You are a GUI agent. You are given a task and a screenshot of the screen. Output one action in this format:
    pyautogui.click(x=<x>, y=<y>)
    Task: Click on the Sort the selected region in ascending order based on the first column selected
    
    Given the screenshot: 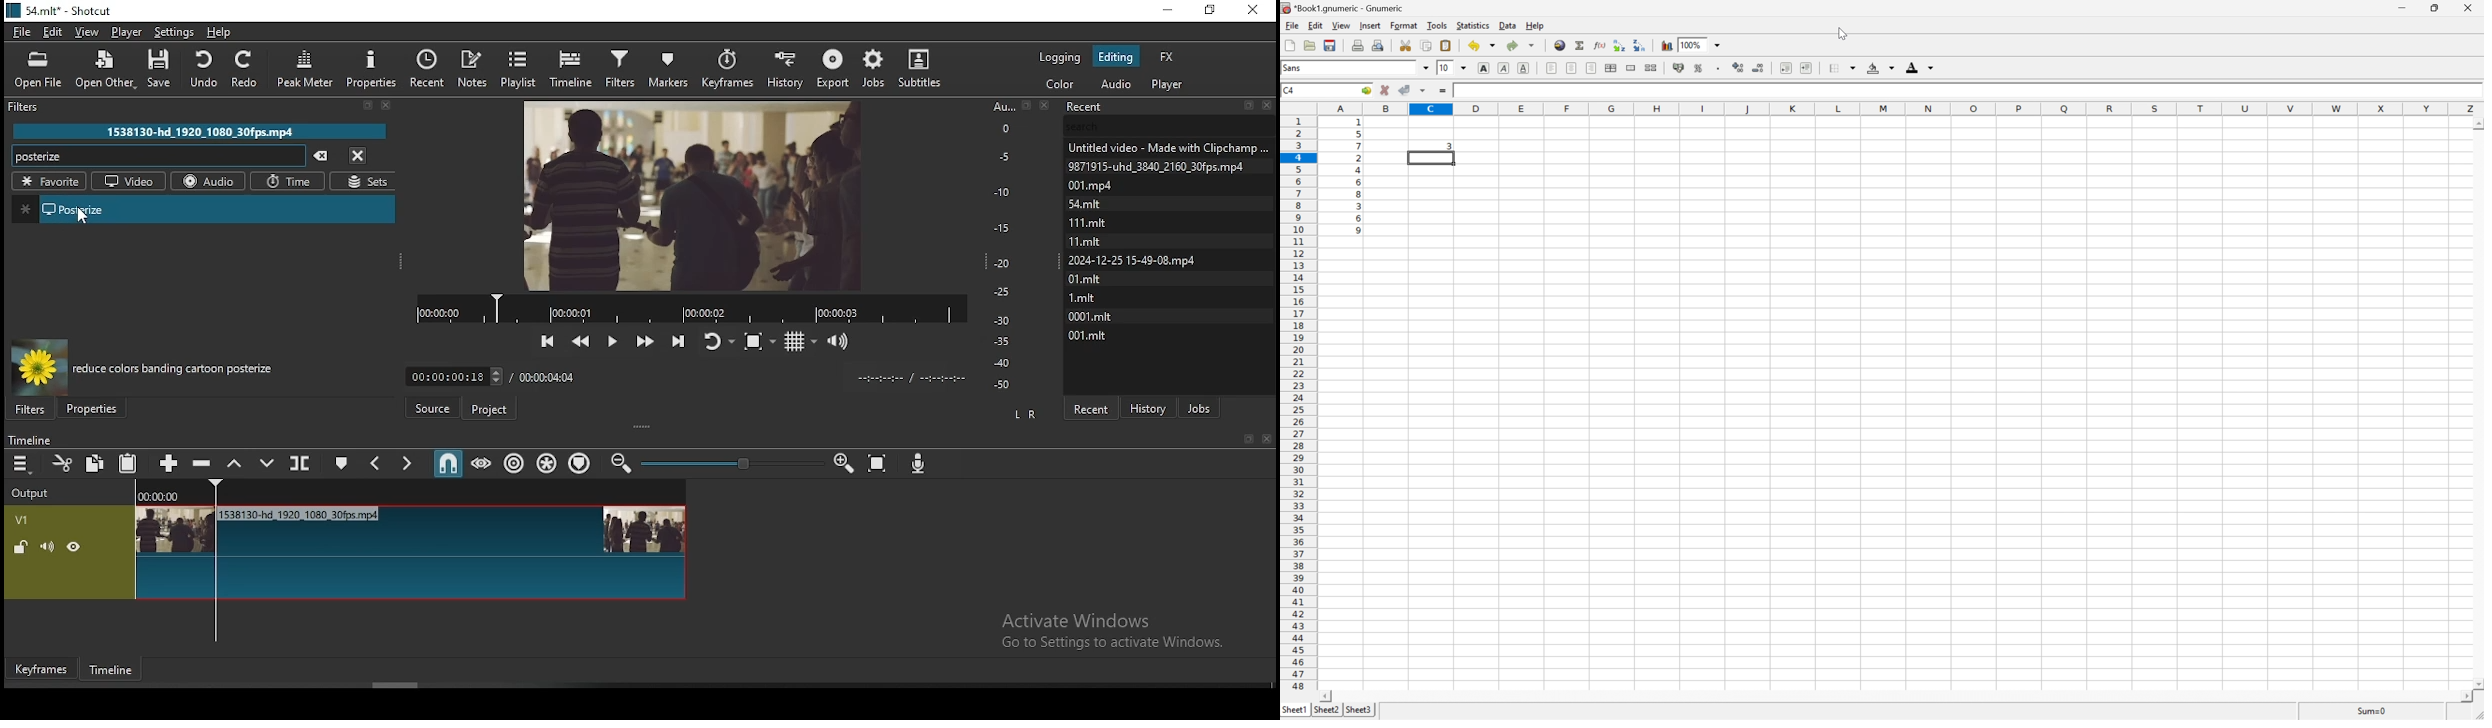 What is the action you would take?
    pyautogui.click(x=1619, y=46)
    